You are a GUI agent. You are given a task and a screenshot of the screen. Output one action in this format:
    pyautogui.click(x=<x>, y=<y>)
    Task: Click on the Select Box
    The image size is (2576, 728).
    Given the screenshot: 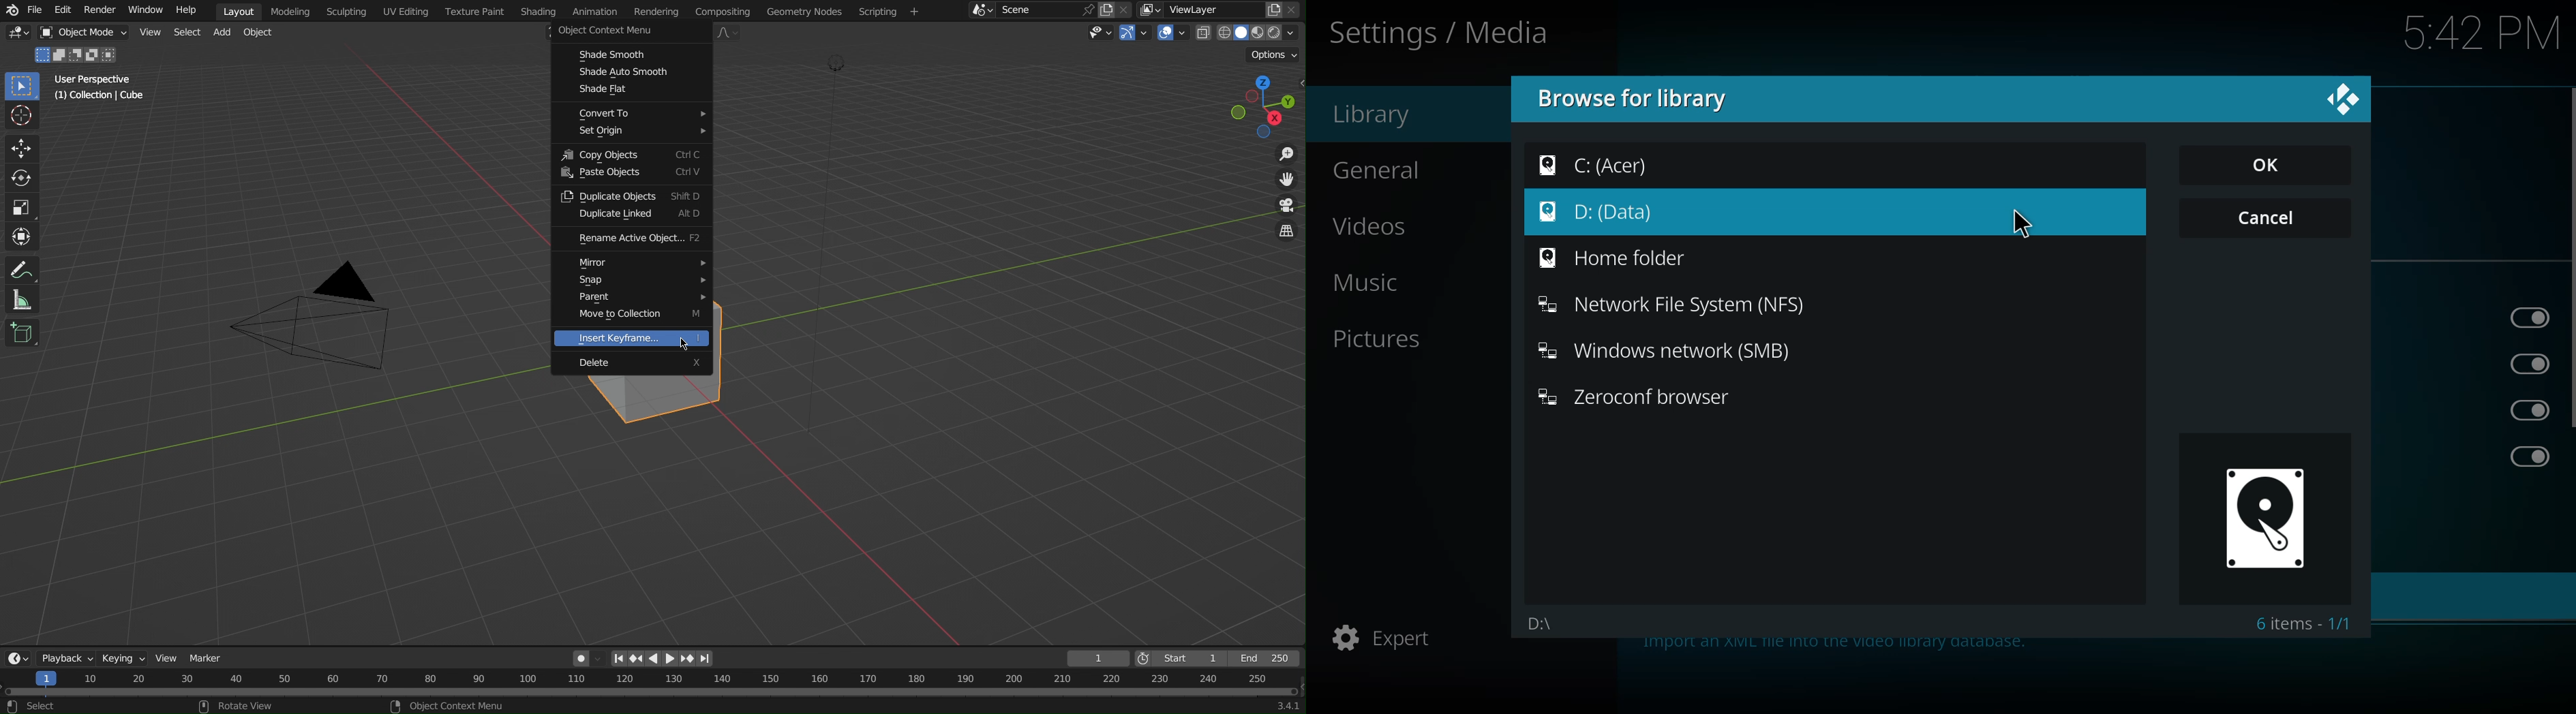 What is the action you would take?
    pyautogui.click(x=22, y=87)
    